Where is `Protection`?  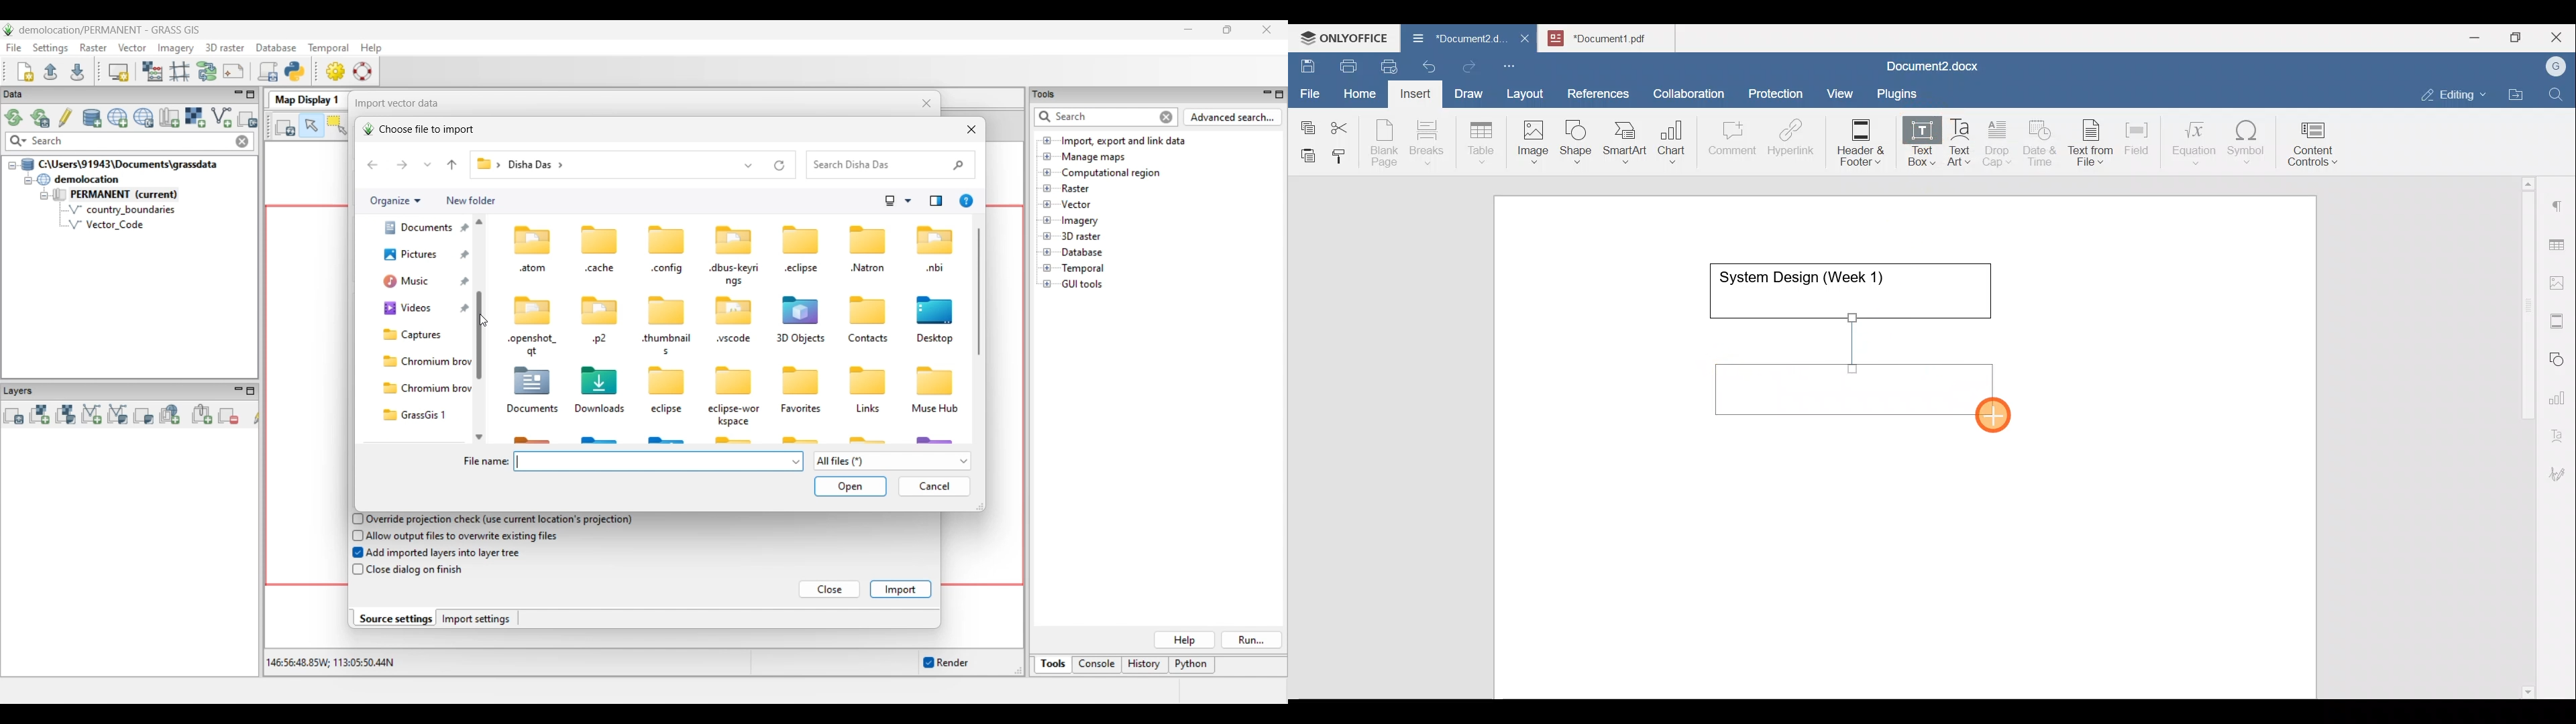 Protection is located at coordinates (1780, 92).